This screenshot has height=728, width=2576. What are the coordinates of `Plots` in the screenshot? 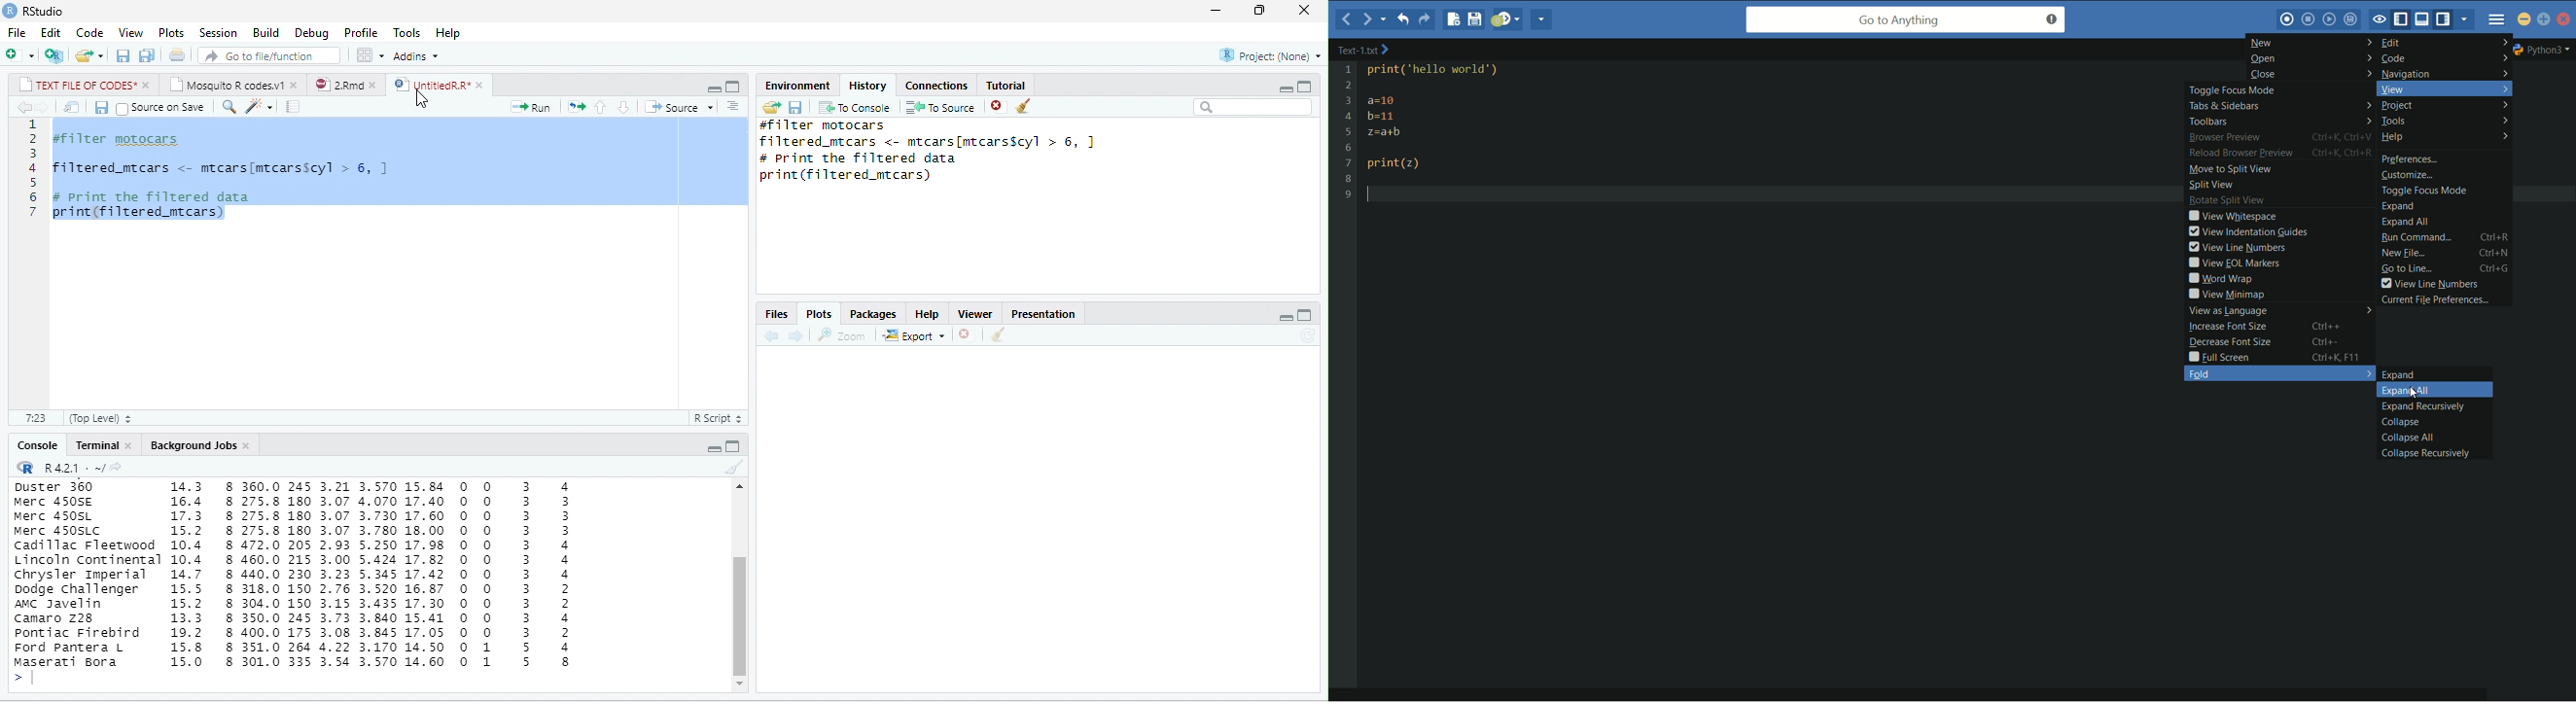 It's located at (820, 314).